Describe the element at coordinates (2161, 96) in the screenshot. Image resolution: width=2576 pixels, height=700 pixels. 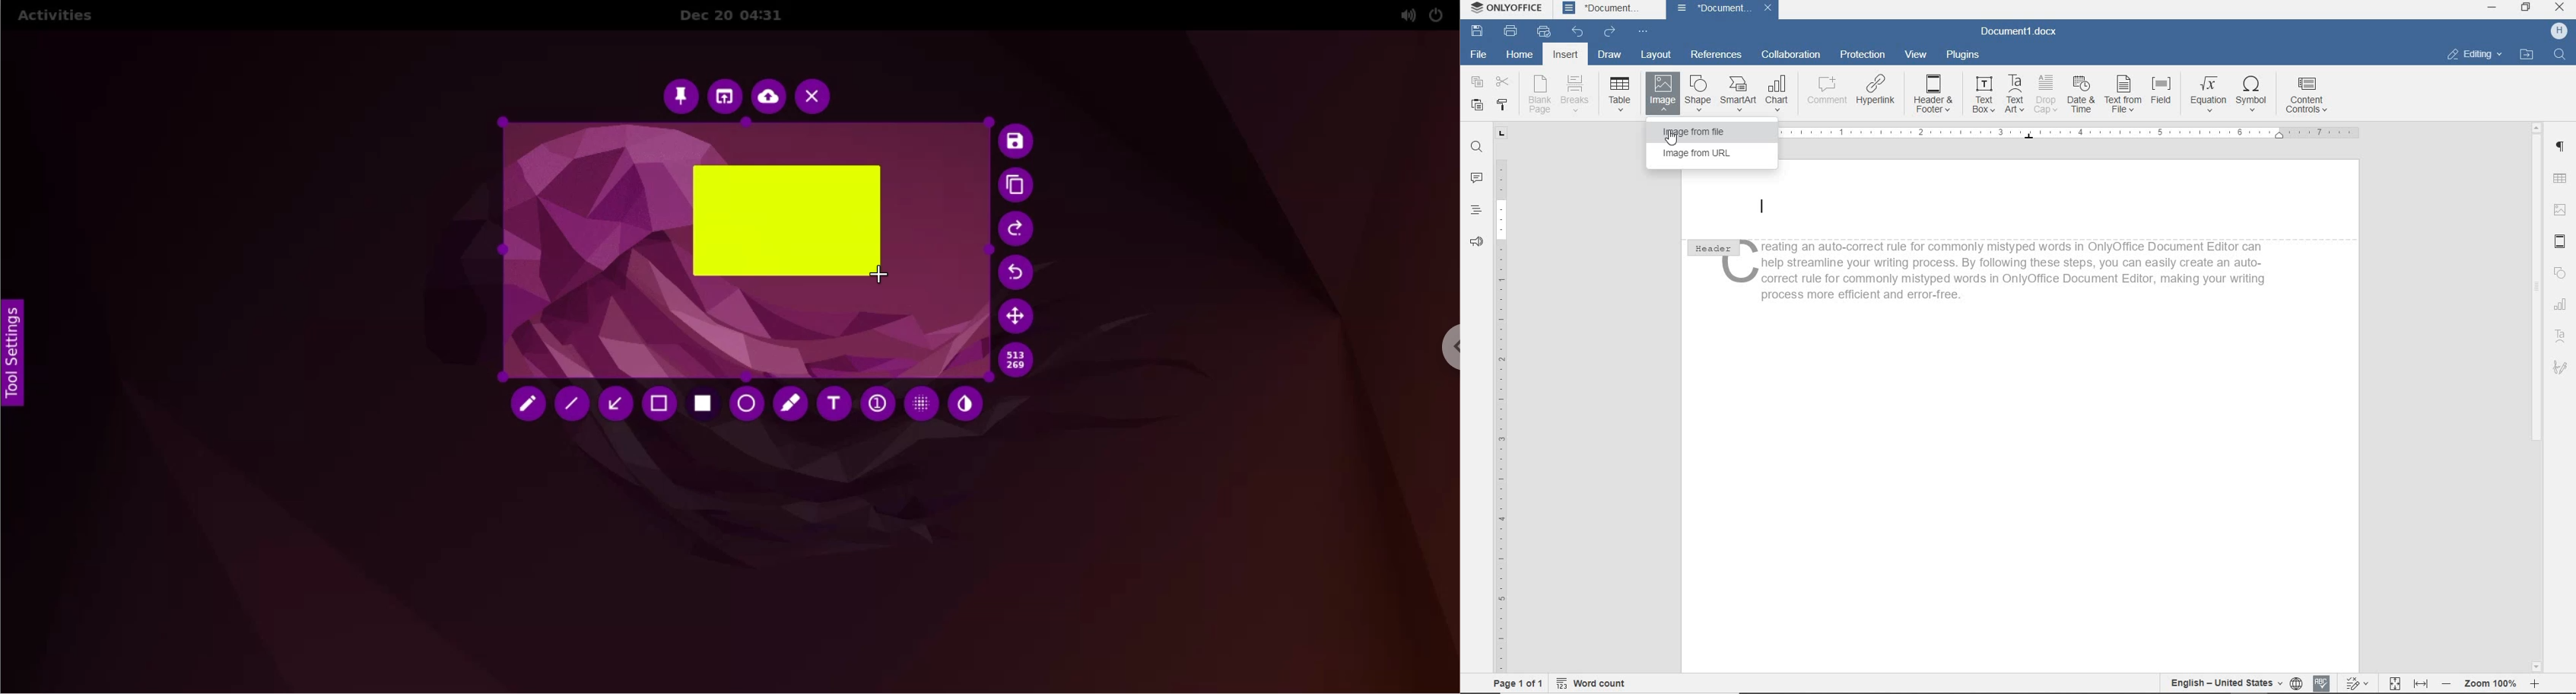
I see `FIELD` at that location.